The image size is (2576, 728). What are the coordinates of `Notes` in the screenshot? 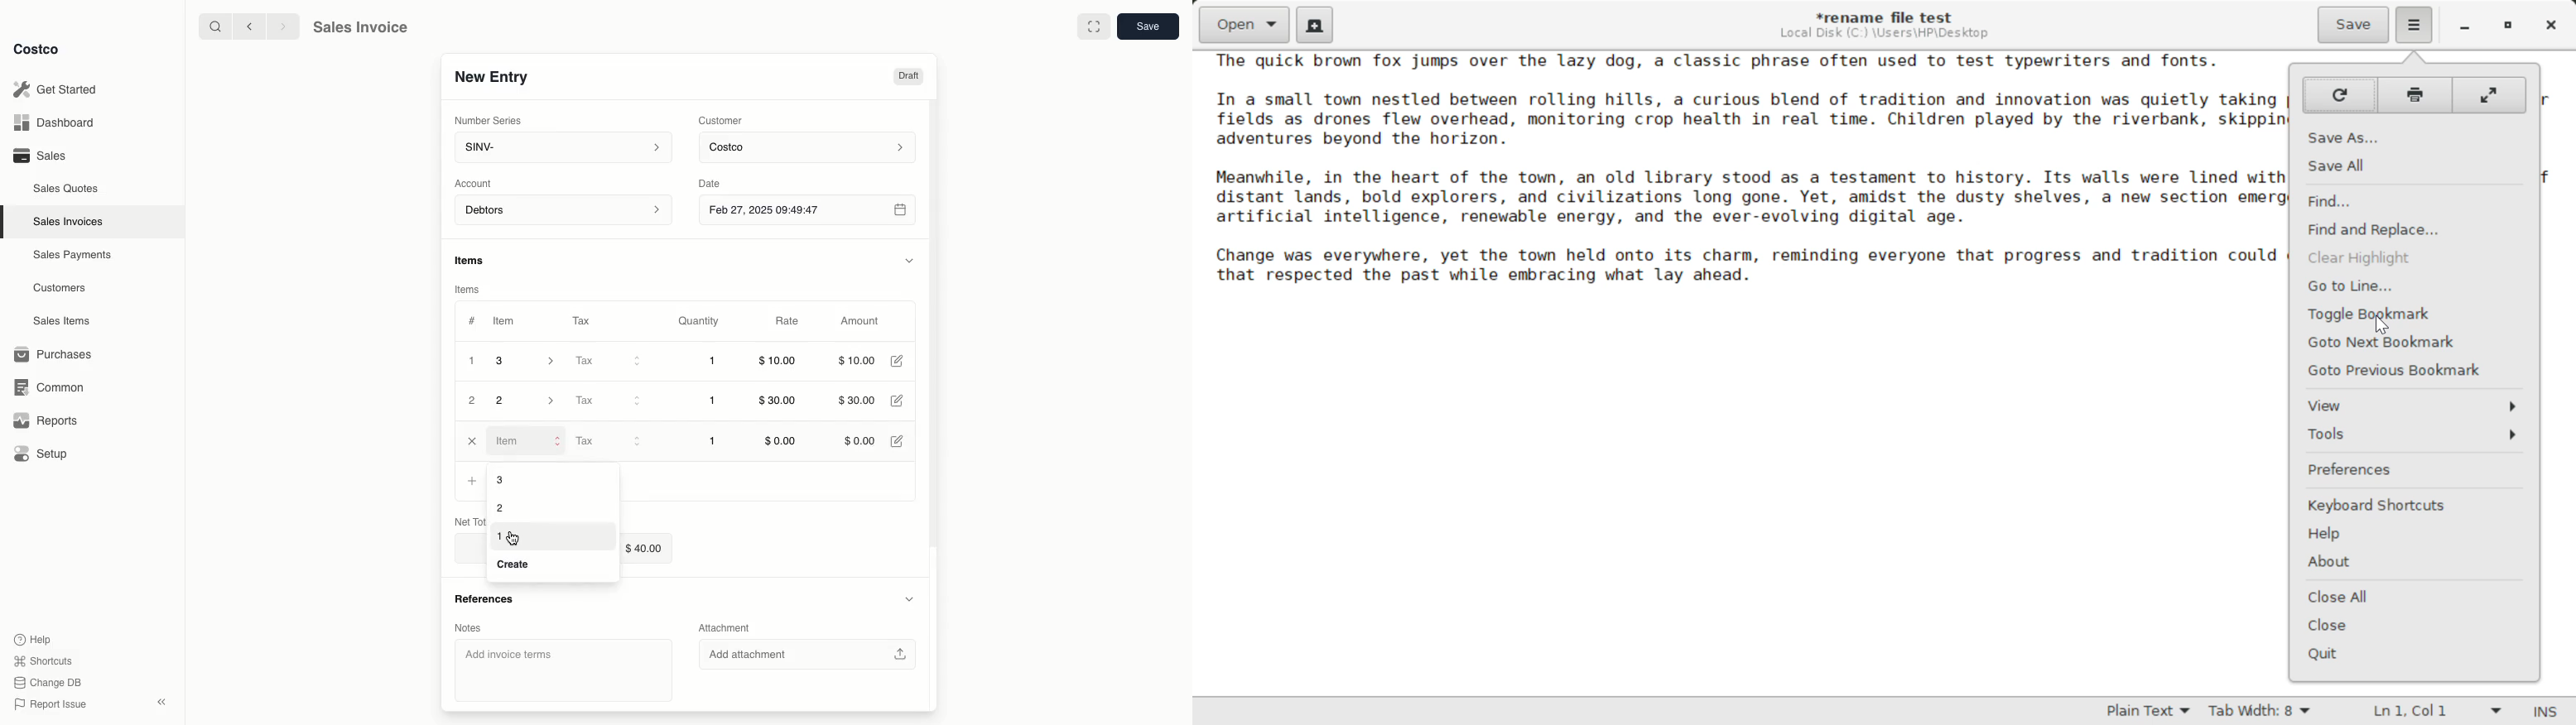 It's located at (474, 629).